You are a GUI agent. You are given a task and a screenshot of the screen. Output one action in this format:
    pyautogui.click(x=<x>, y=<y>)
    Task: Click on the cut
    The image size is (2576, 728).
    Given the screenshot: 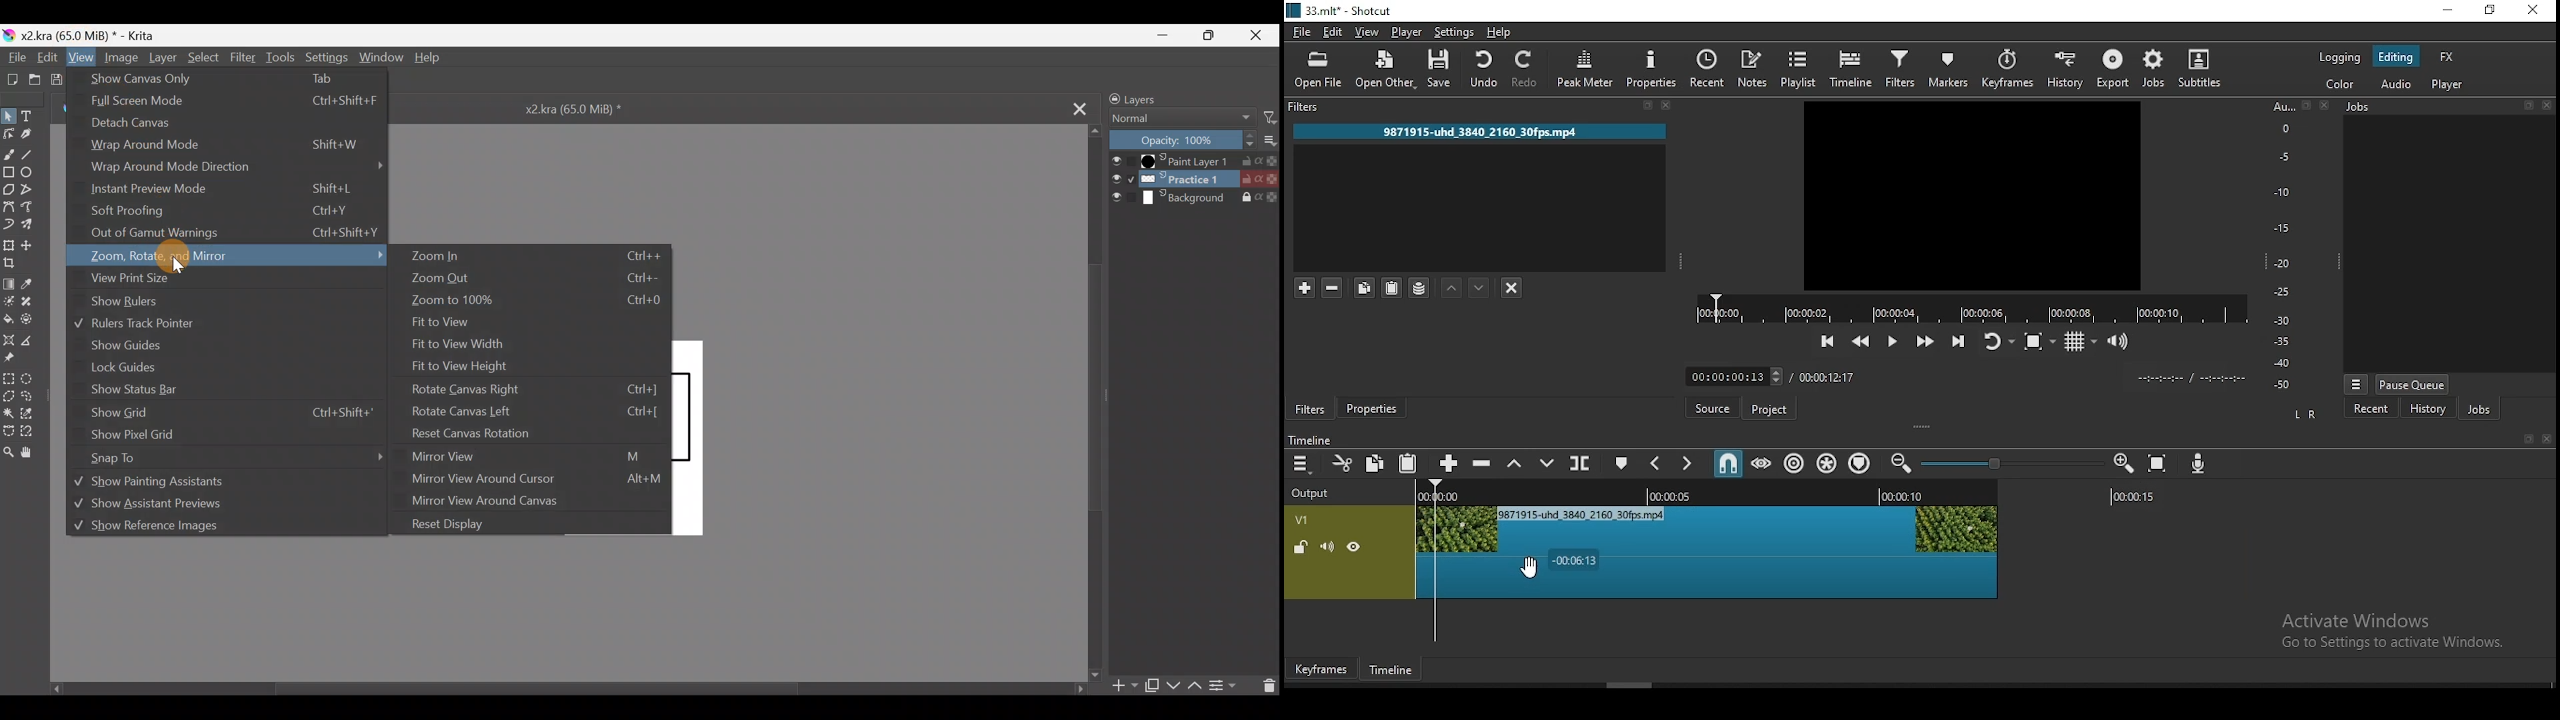 What is the action you would take?
    pyautogui.click(x=1341, y=463)
    